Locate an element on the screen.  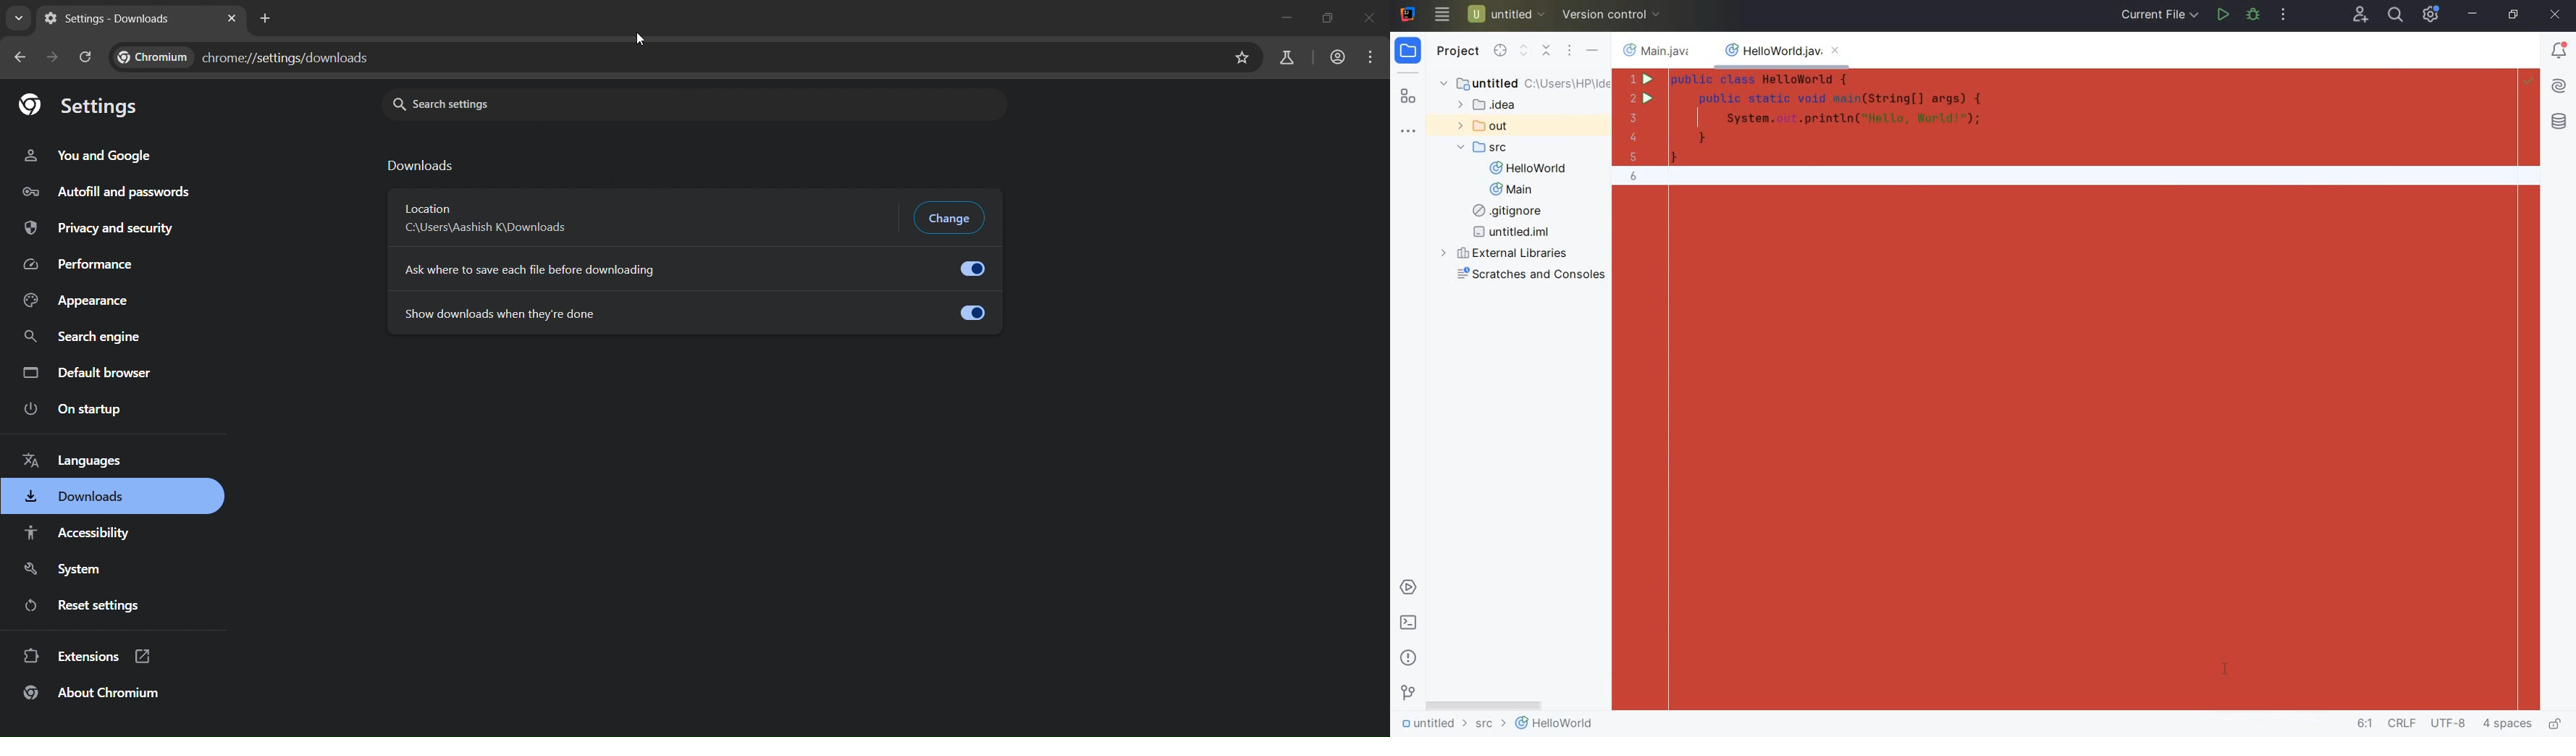
line separator is located at coordinates (2401, 725).